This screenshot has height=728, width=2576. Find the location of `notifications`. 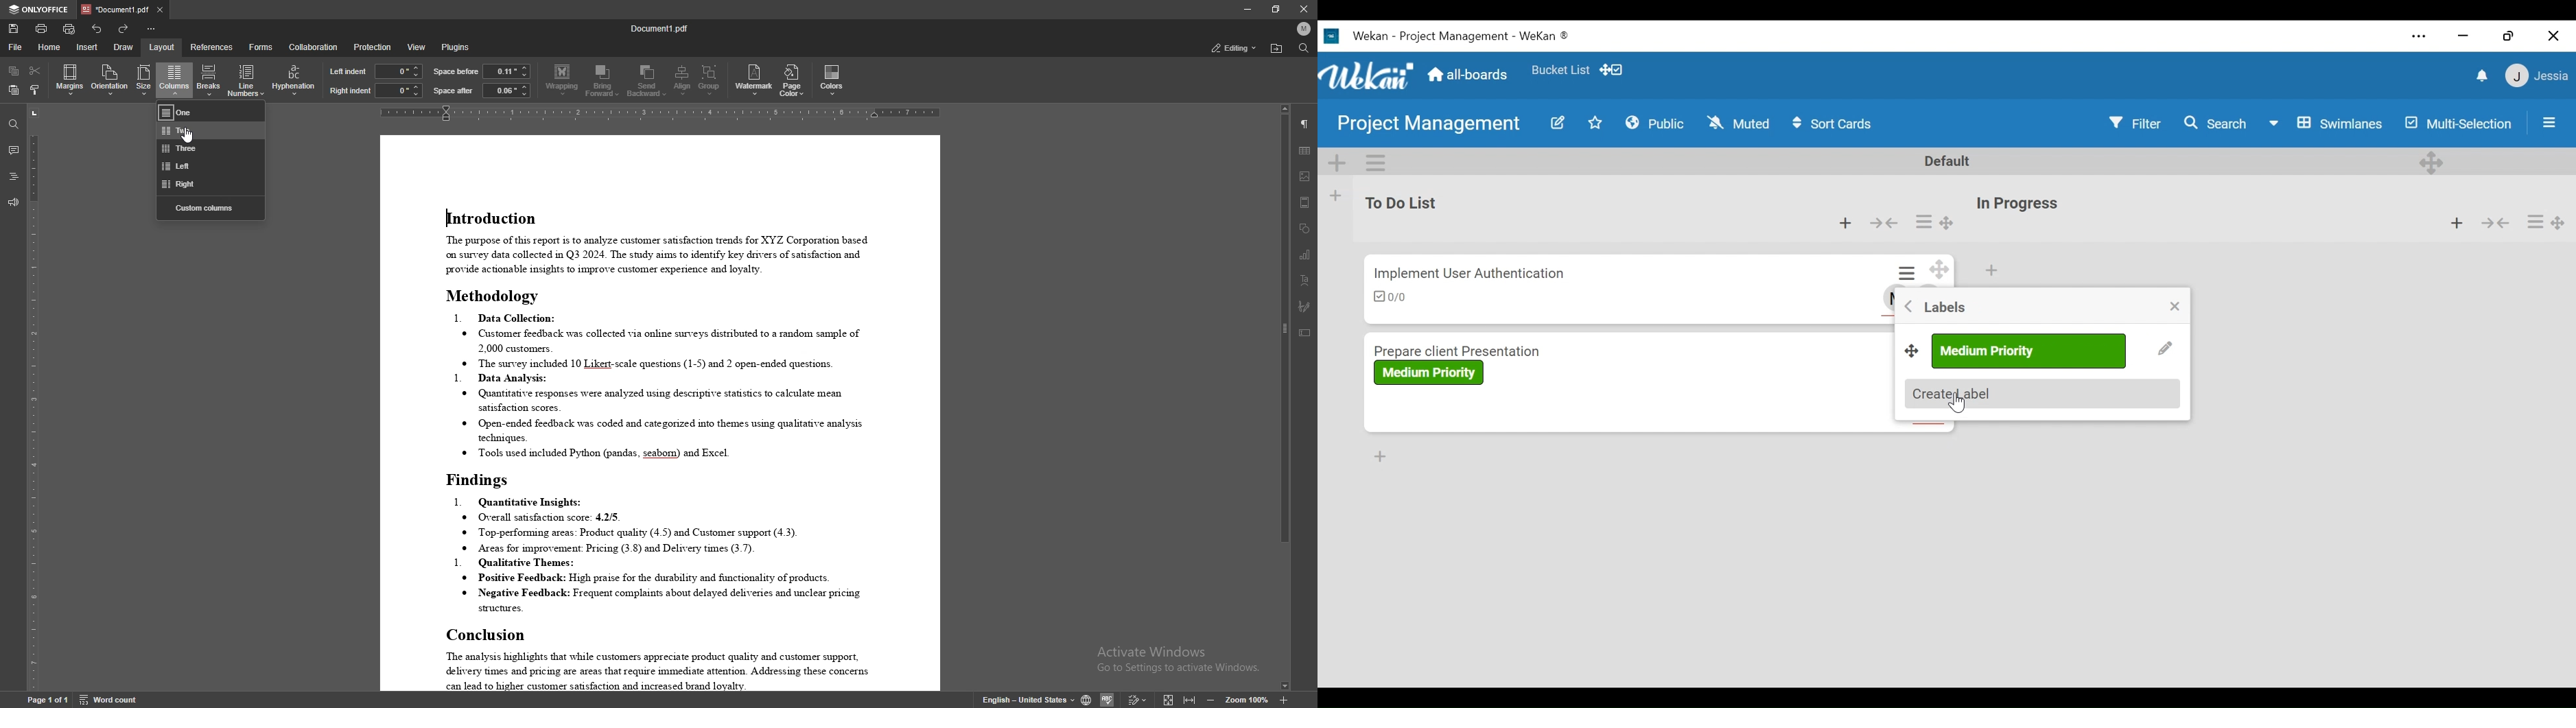

notifications is located at coordinates (2480, 75).